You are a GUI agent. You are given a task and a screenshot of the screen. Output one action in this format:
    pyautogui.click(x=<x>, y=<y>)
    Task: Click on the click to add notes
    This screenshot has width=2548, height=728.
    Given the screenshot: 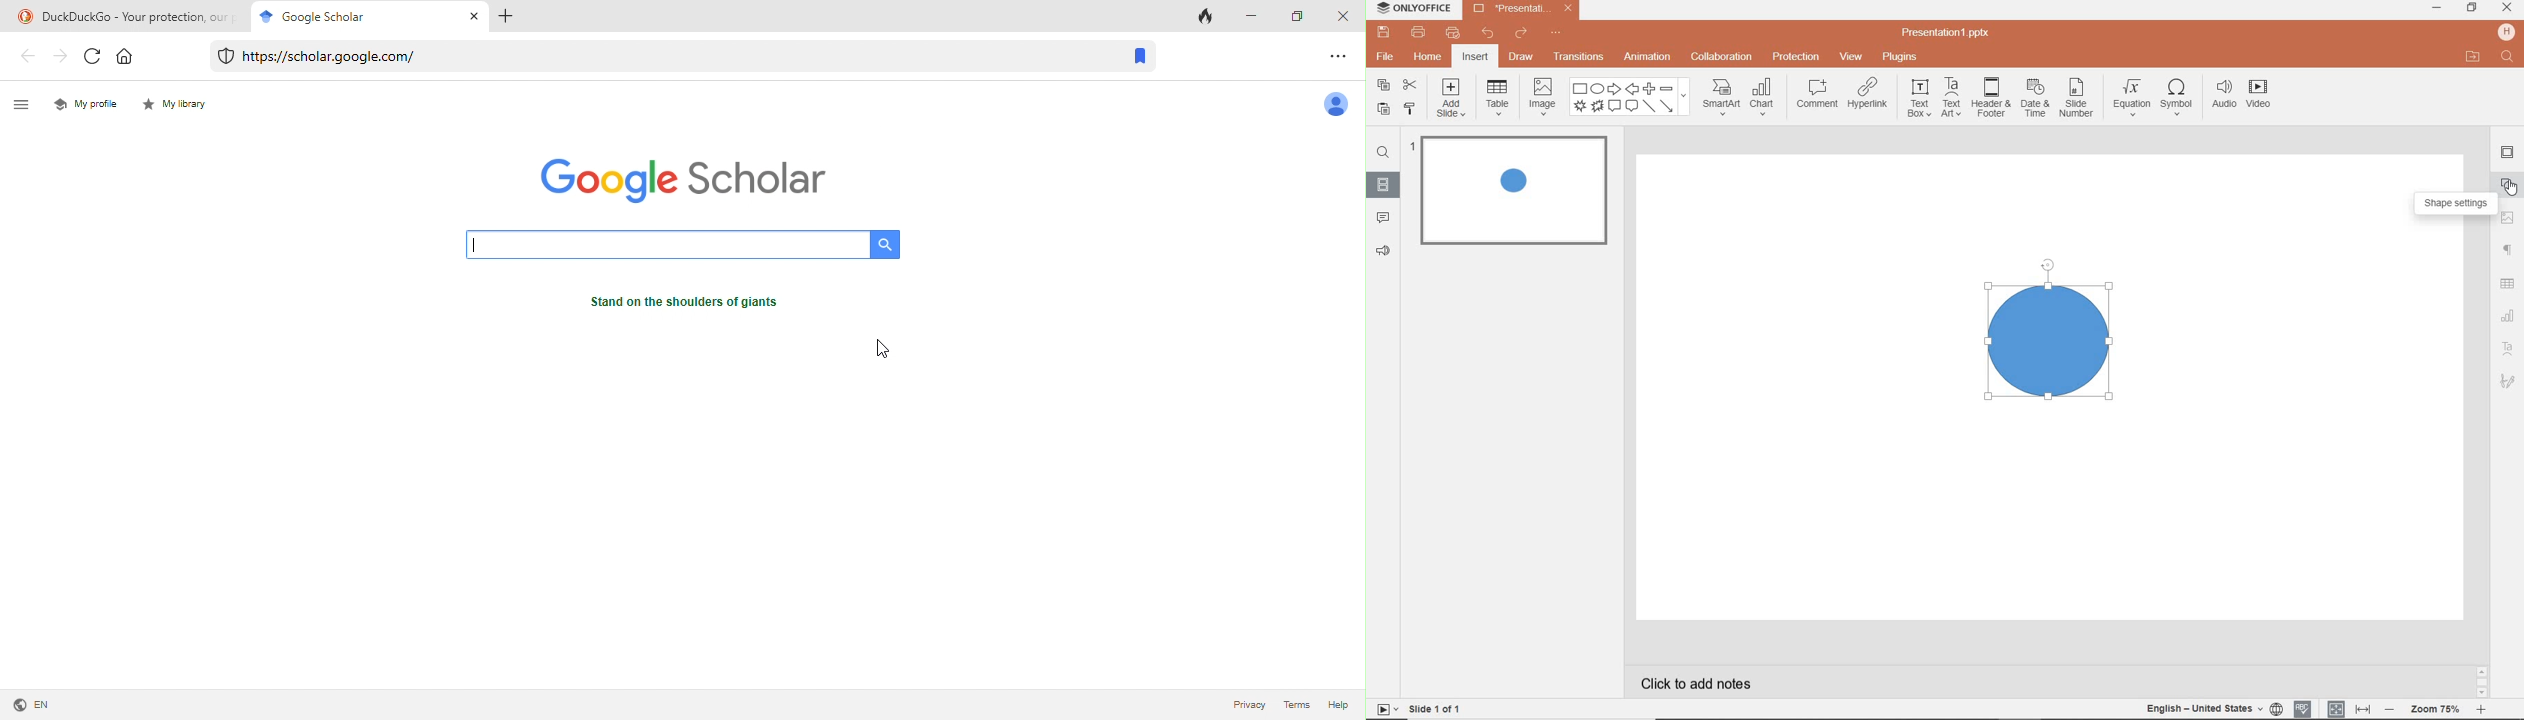 What is the action you would take?
    pyautogui.click(x=1689, y=683)
    